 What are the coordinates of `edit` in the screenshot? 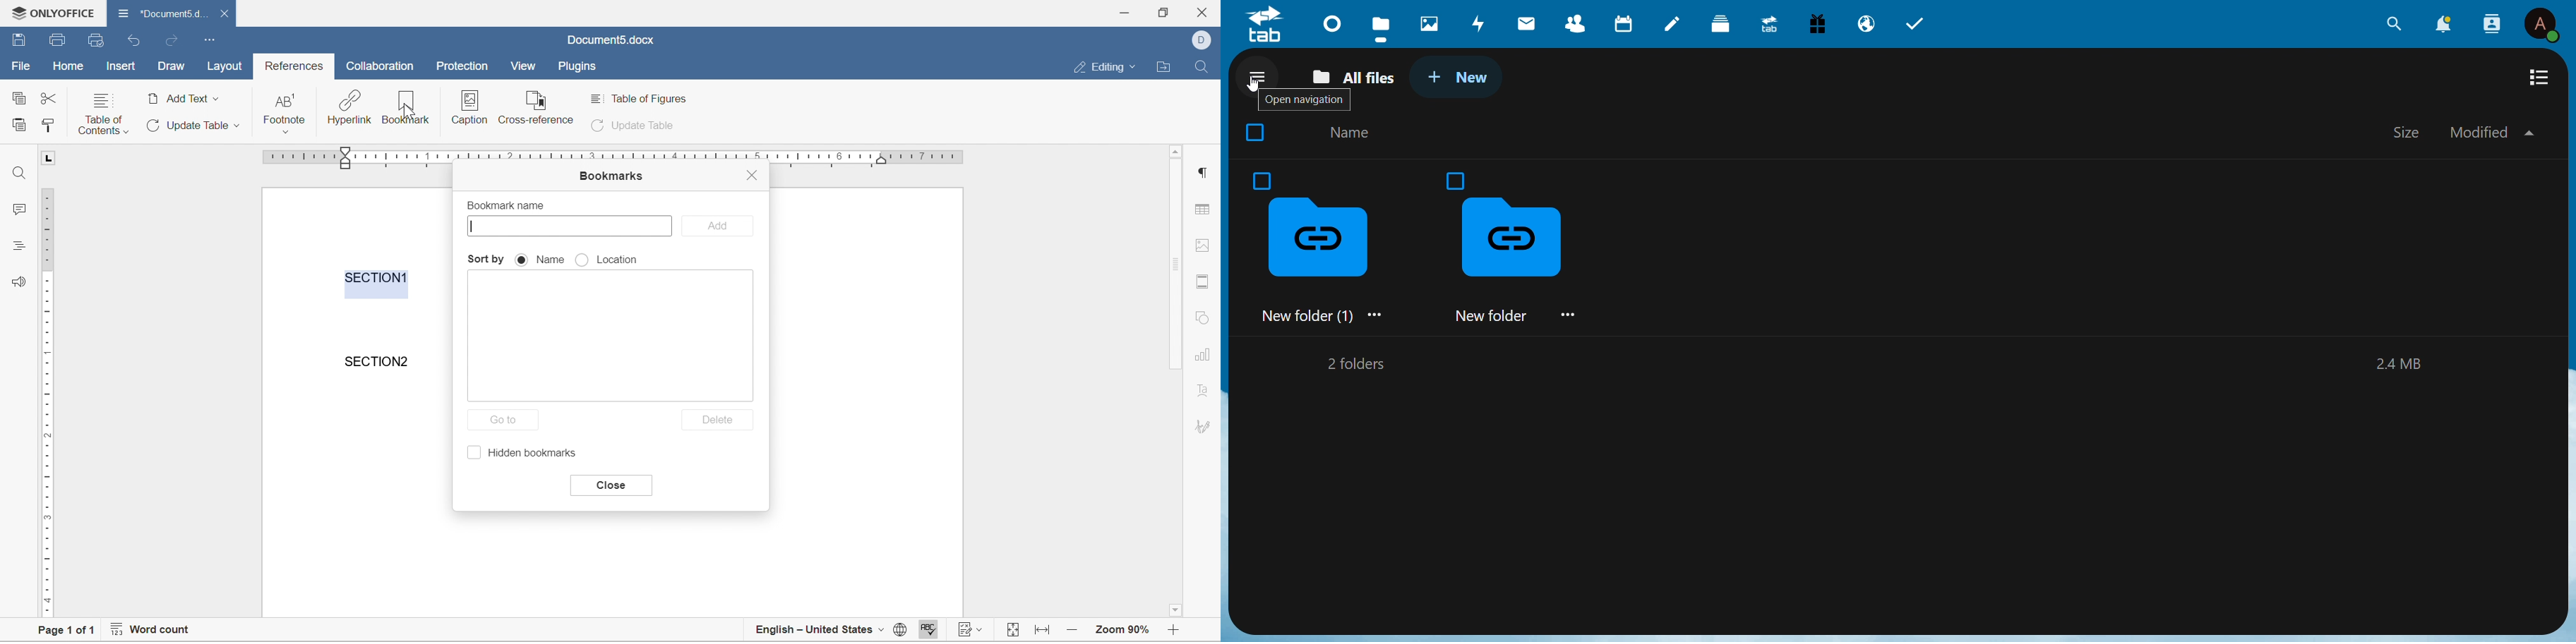 It's located at (1675, 25).